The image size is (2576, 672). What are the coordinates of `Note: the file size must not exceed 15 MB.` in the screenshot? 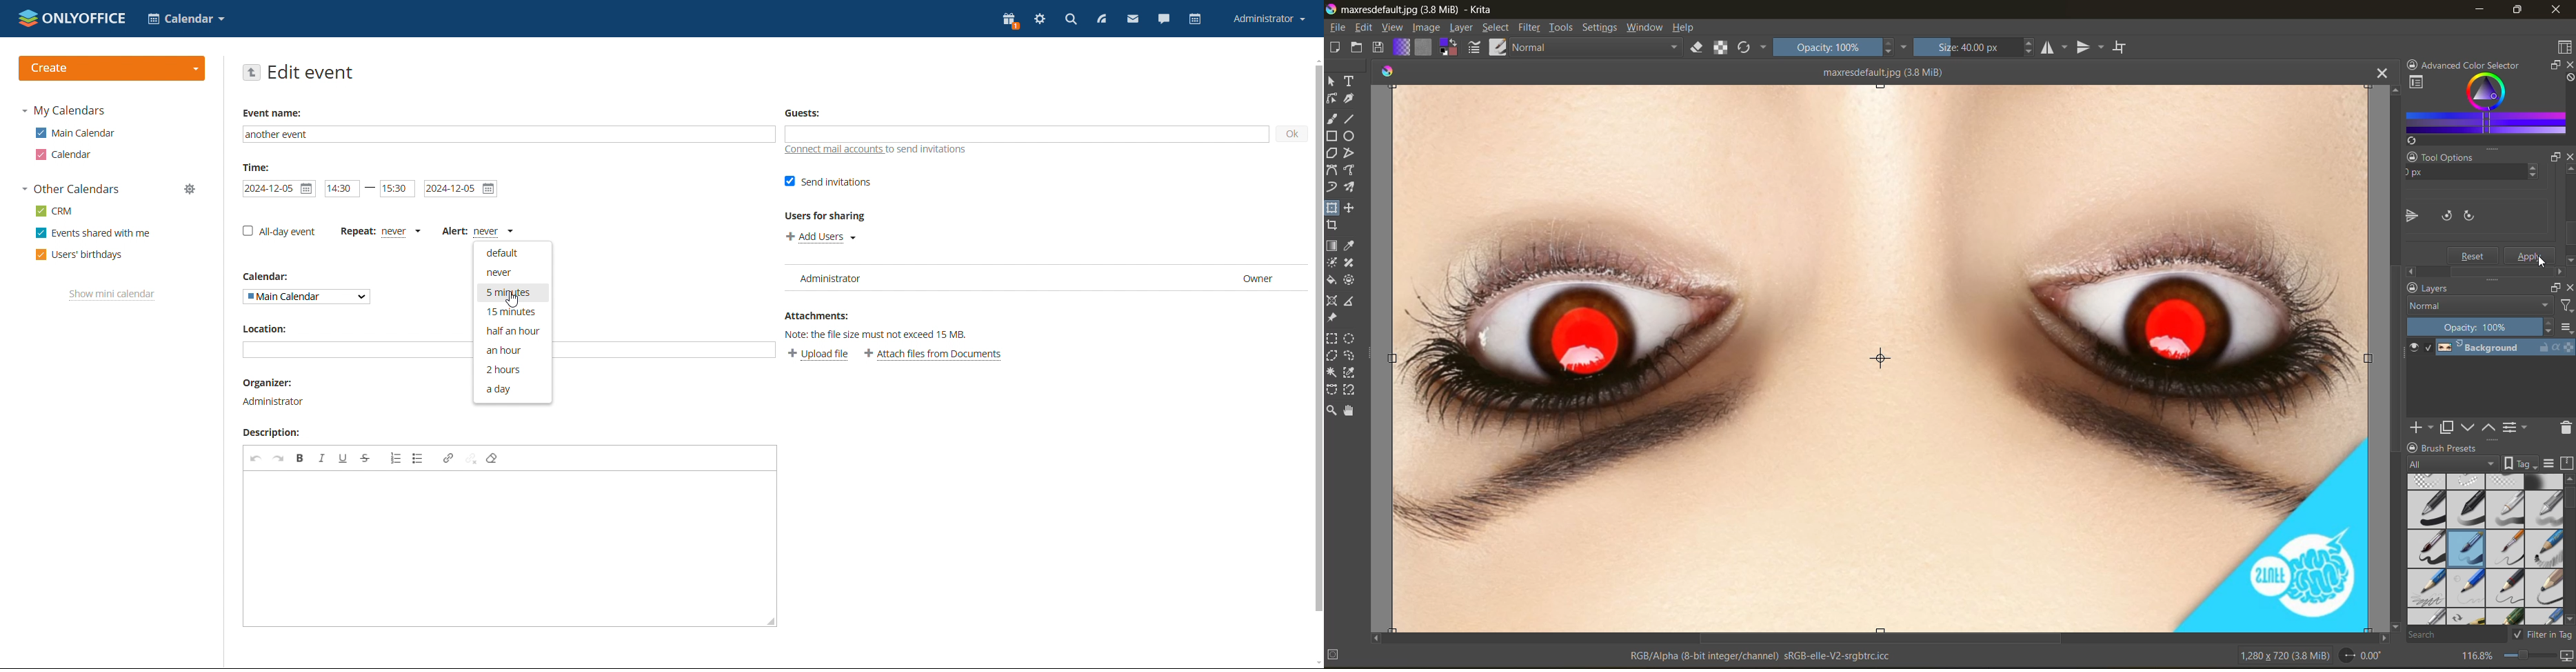 It's located at (885, 333).